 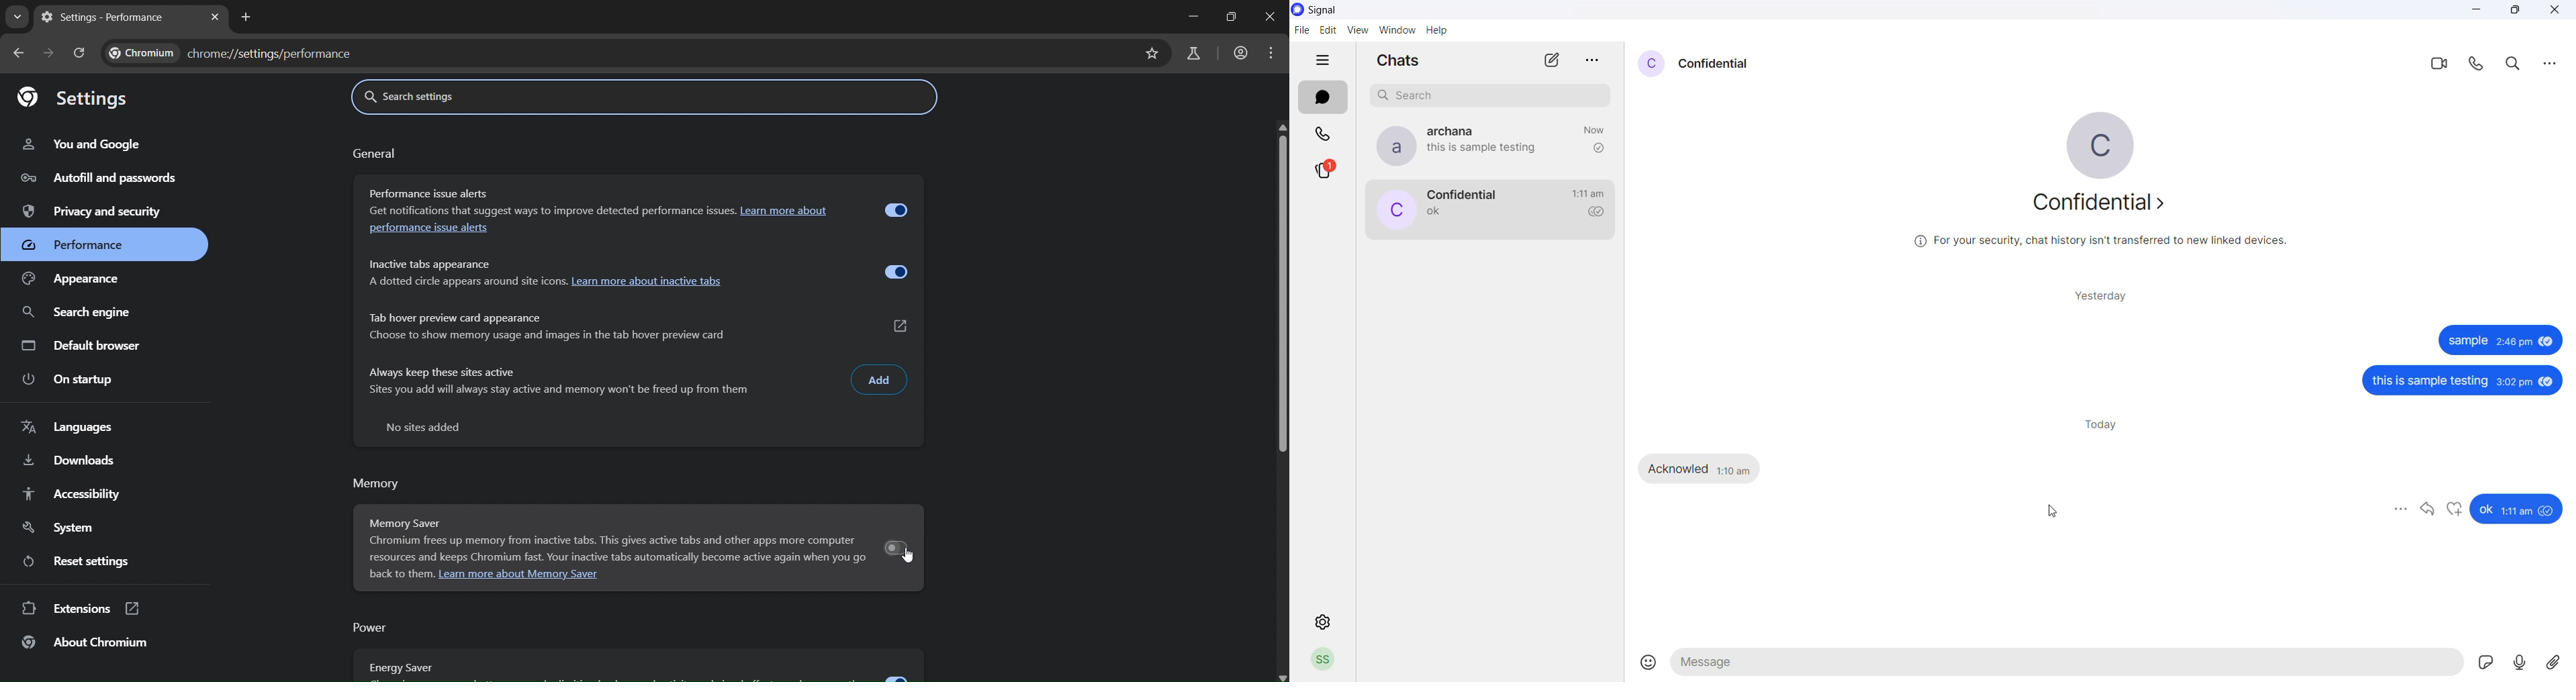 I want to click on search box, so click(x=1494, y=93).